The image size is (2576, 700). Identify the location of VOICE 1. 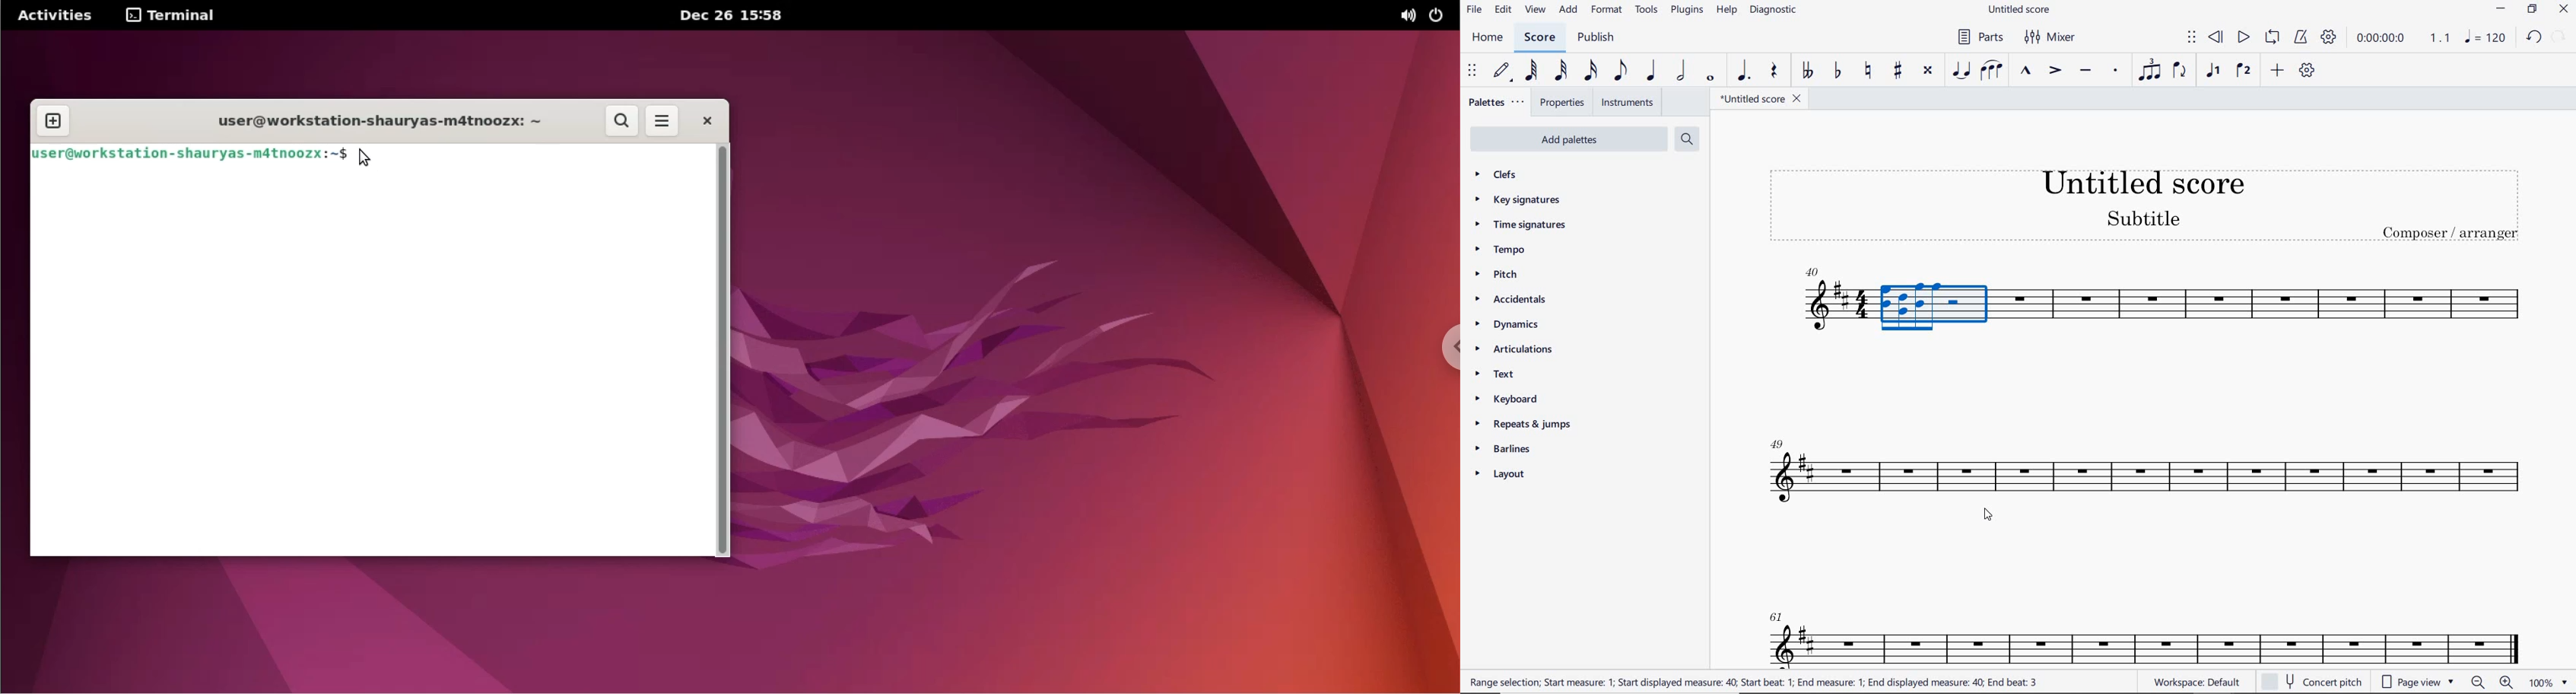
(2212, 71).